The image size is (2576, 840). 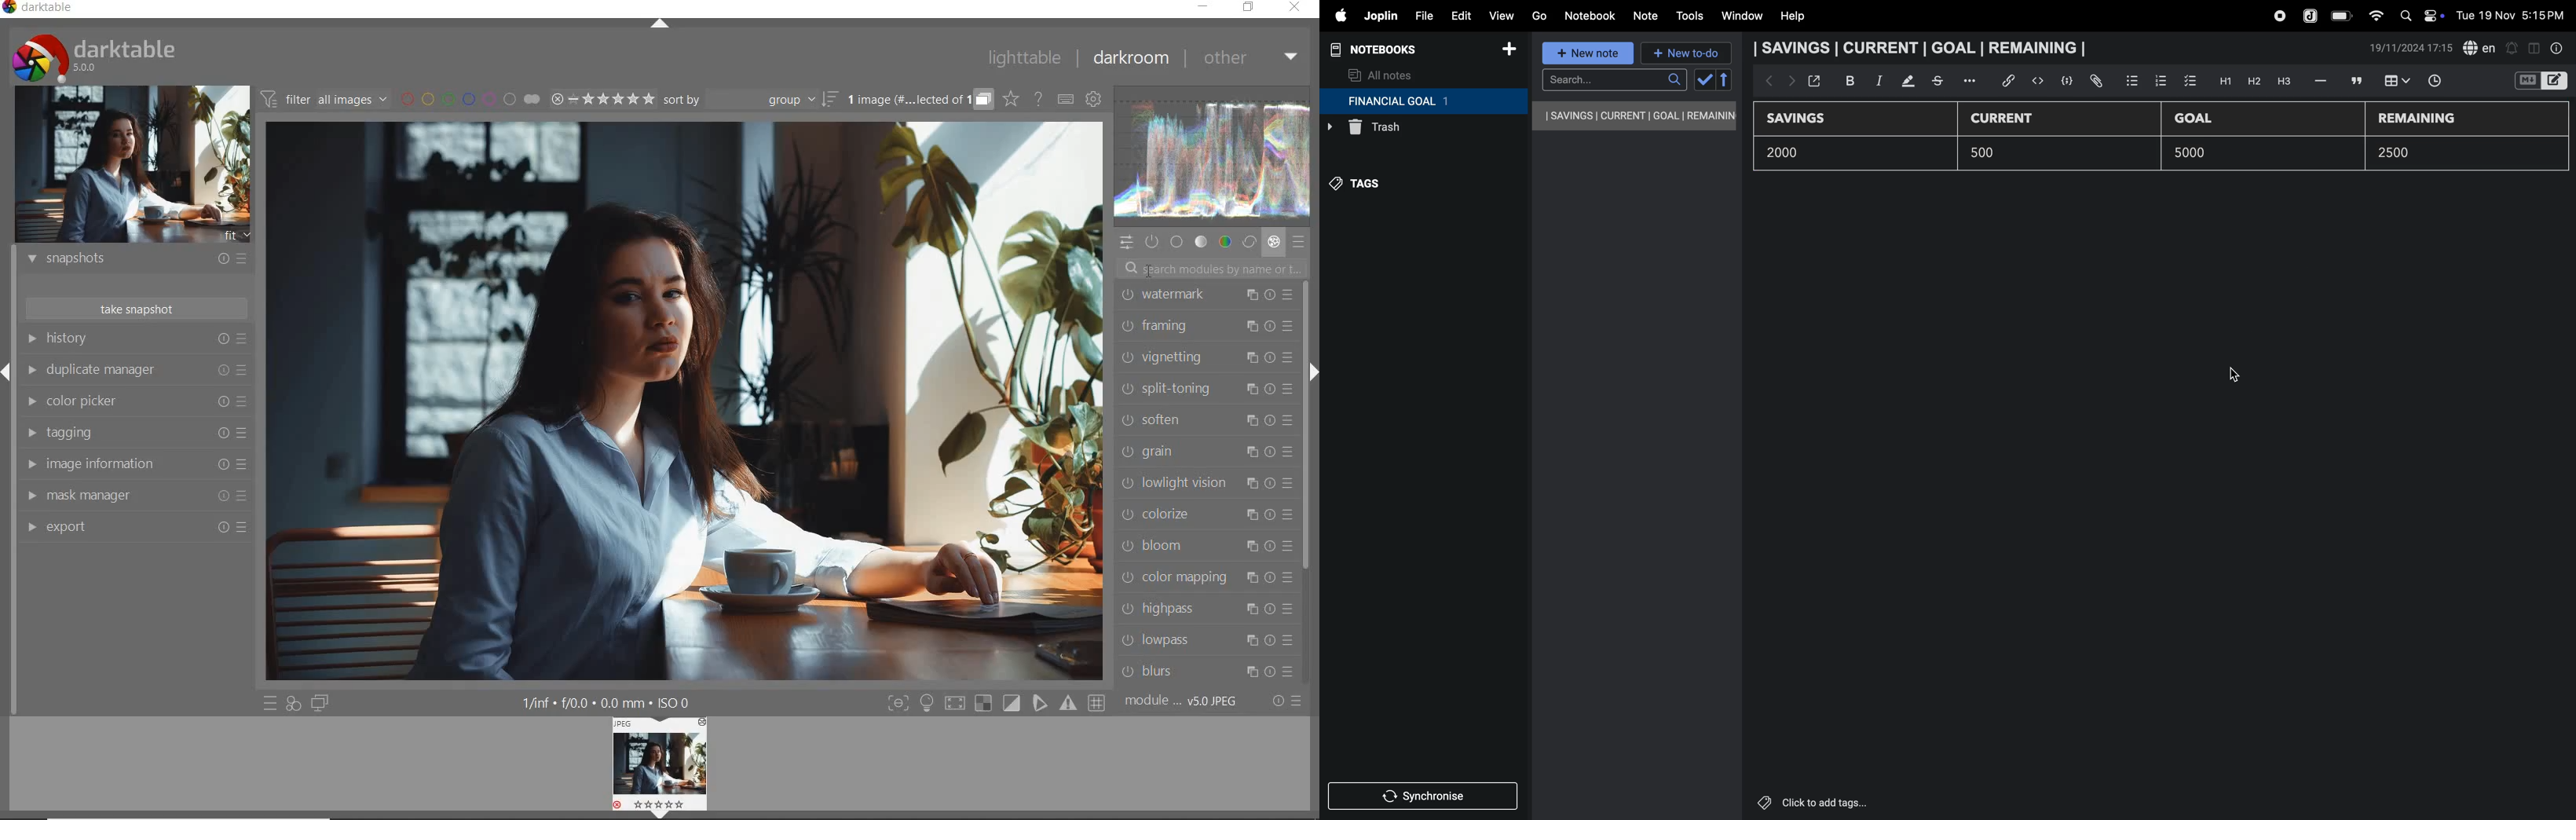 I want to click on insert table, so click(x=2395, y=82).